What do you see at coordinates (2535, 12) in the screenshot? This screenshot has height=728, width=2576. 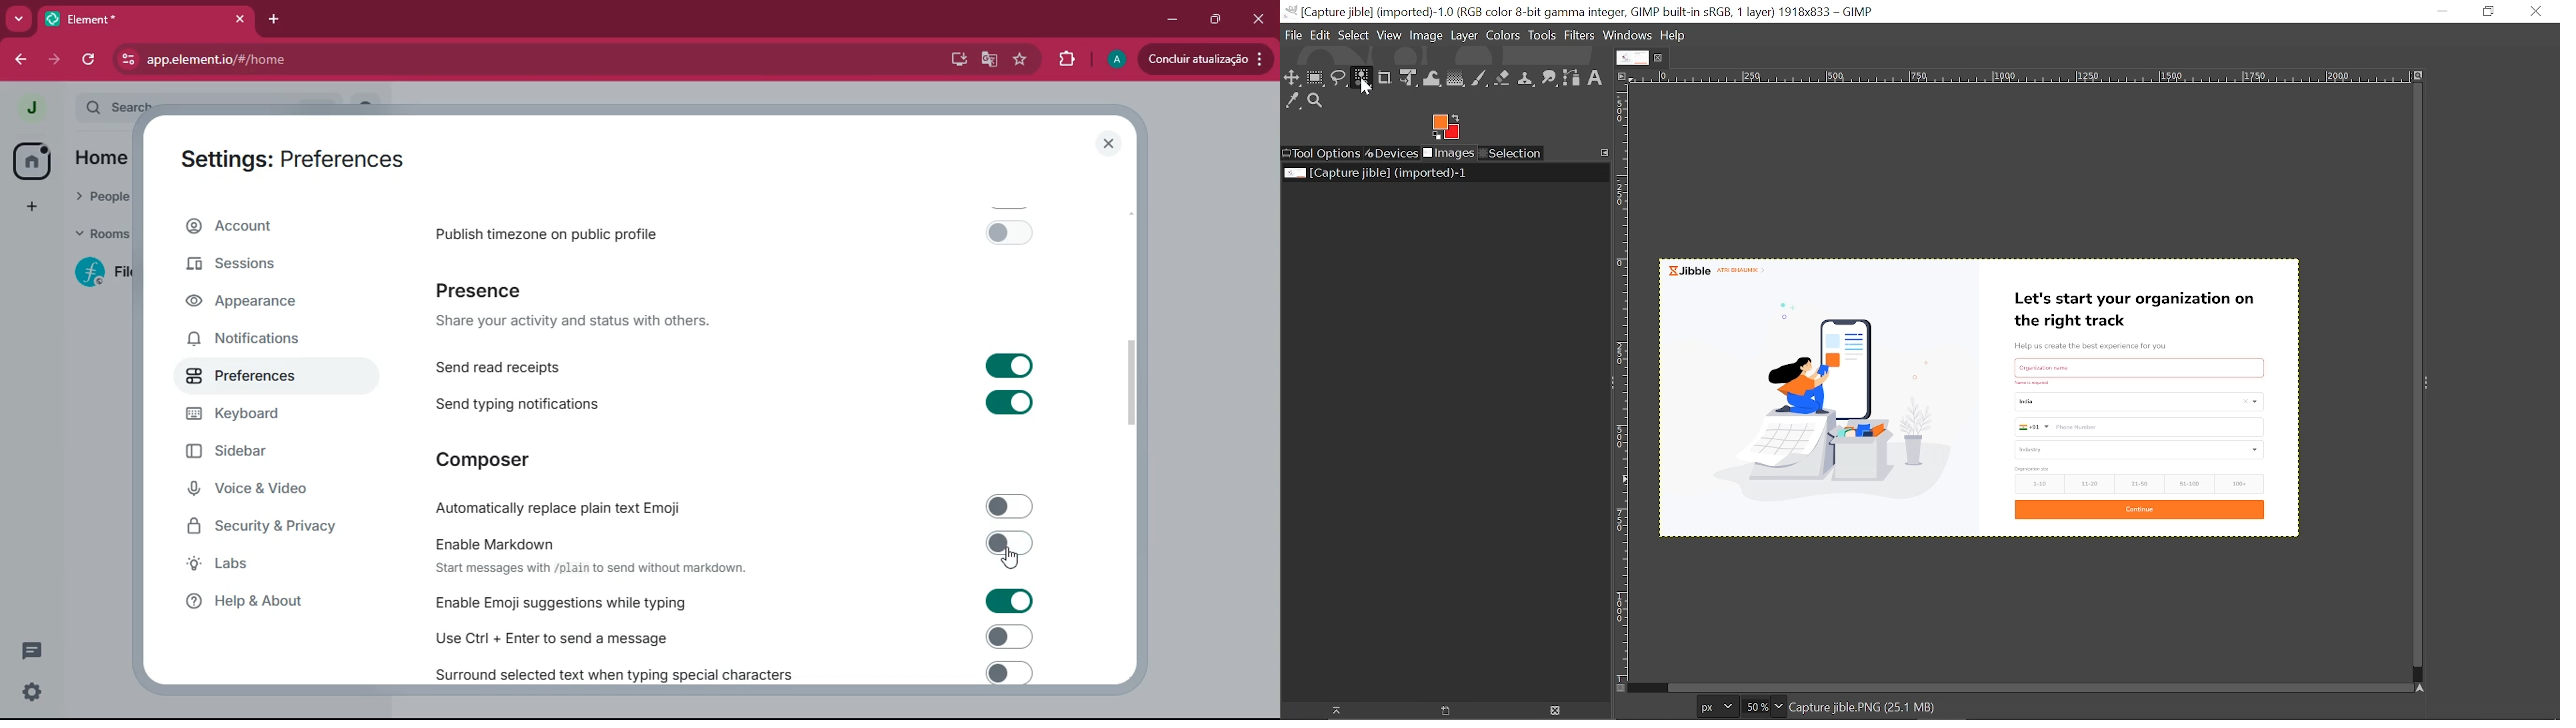 I see `Close` at bounding box center [2535, 12].